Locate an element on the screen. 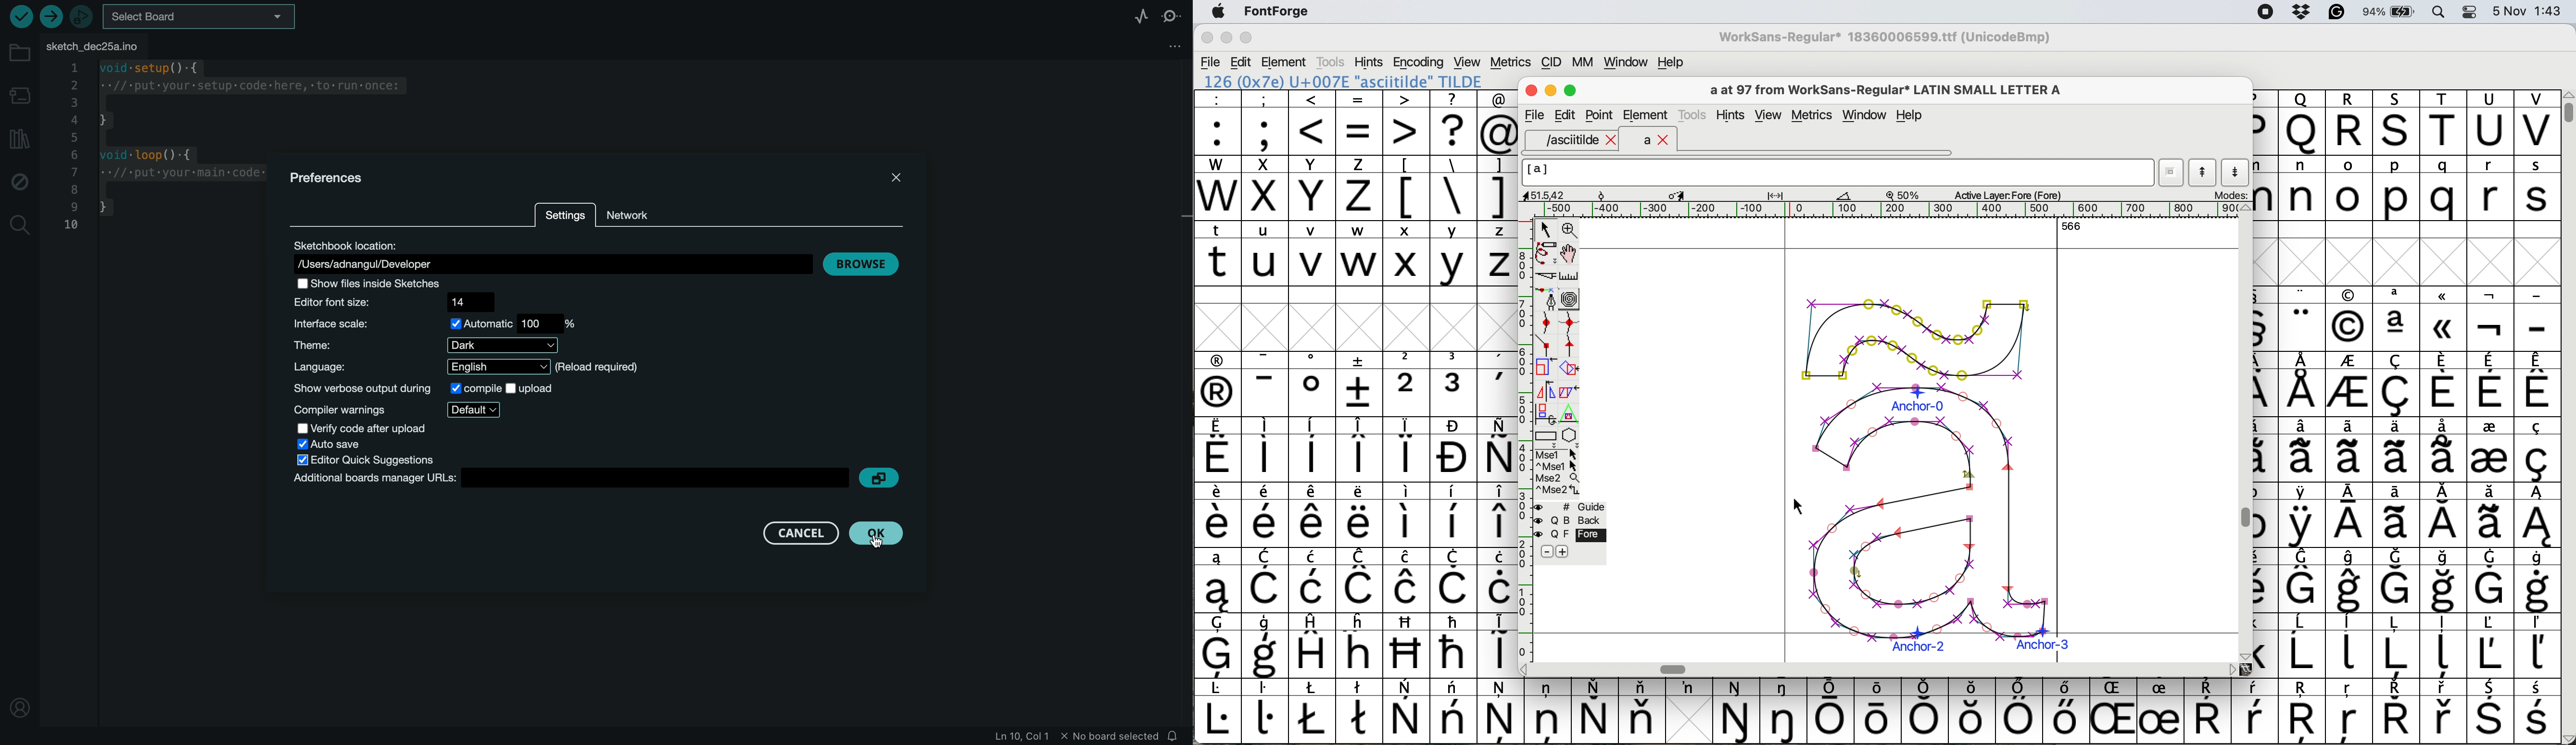 This screenshot has height=756, width=2576. Rectangle or box is located at coordinates (1546, 436).